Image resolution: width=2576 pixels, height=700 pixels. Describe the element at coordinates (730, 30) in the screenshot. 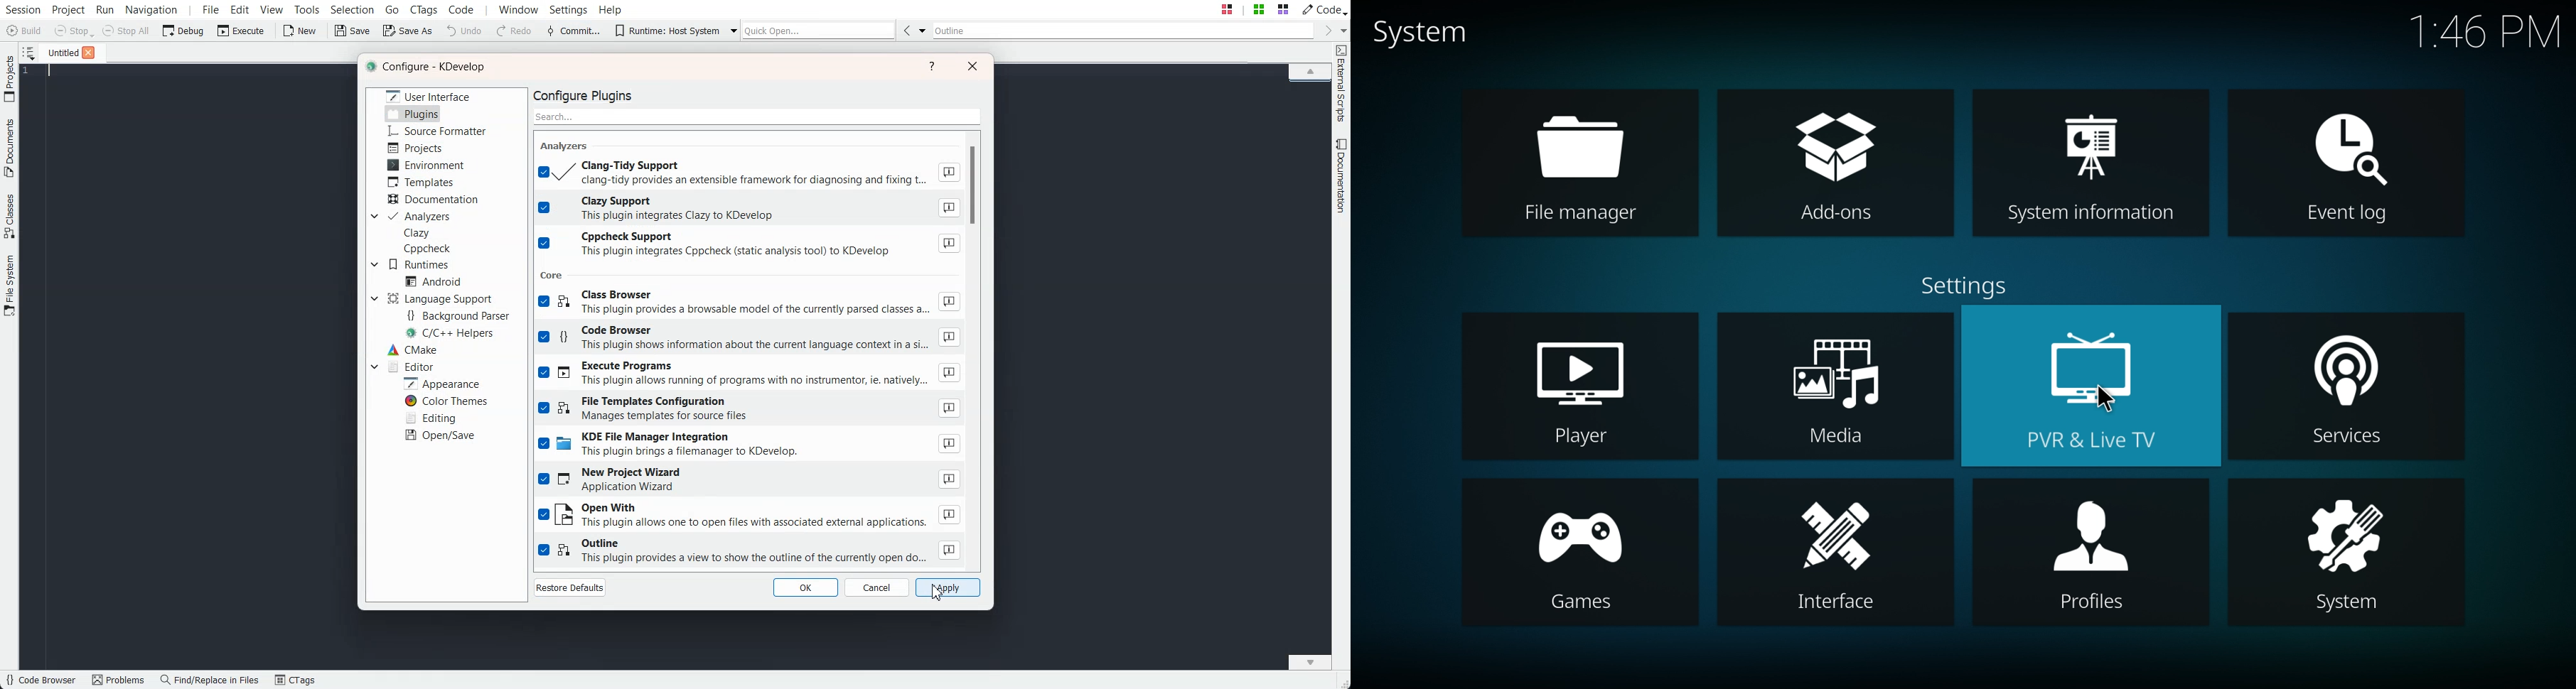

I see `Drop down box` at that location.